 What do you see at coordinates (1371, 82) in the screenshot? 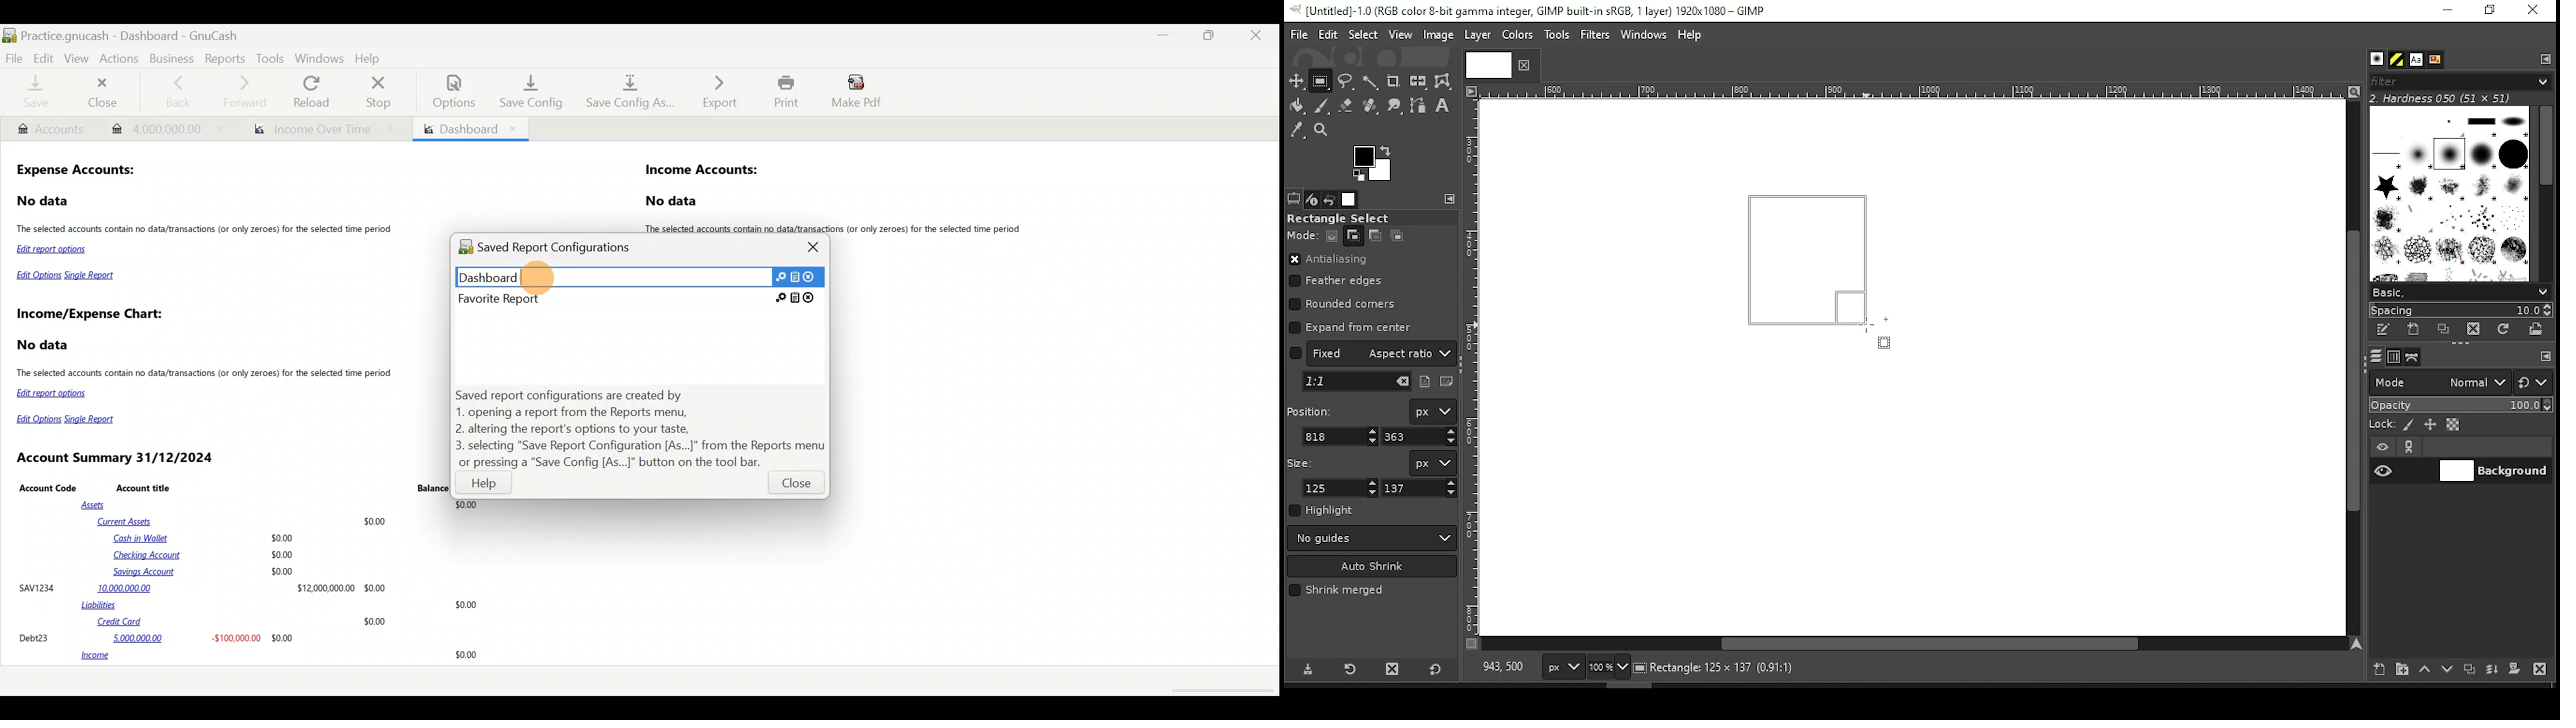
I see `fuzzy selection tool` at bounding box center [1371, 82].